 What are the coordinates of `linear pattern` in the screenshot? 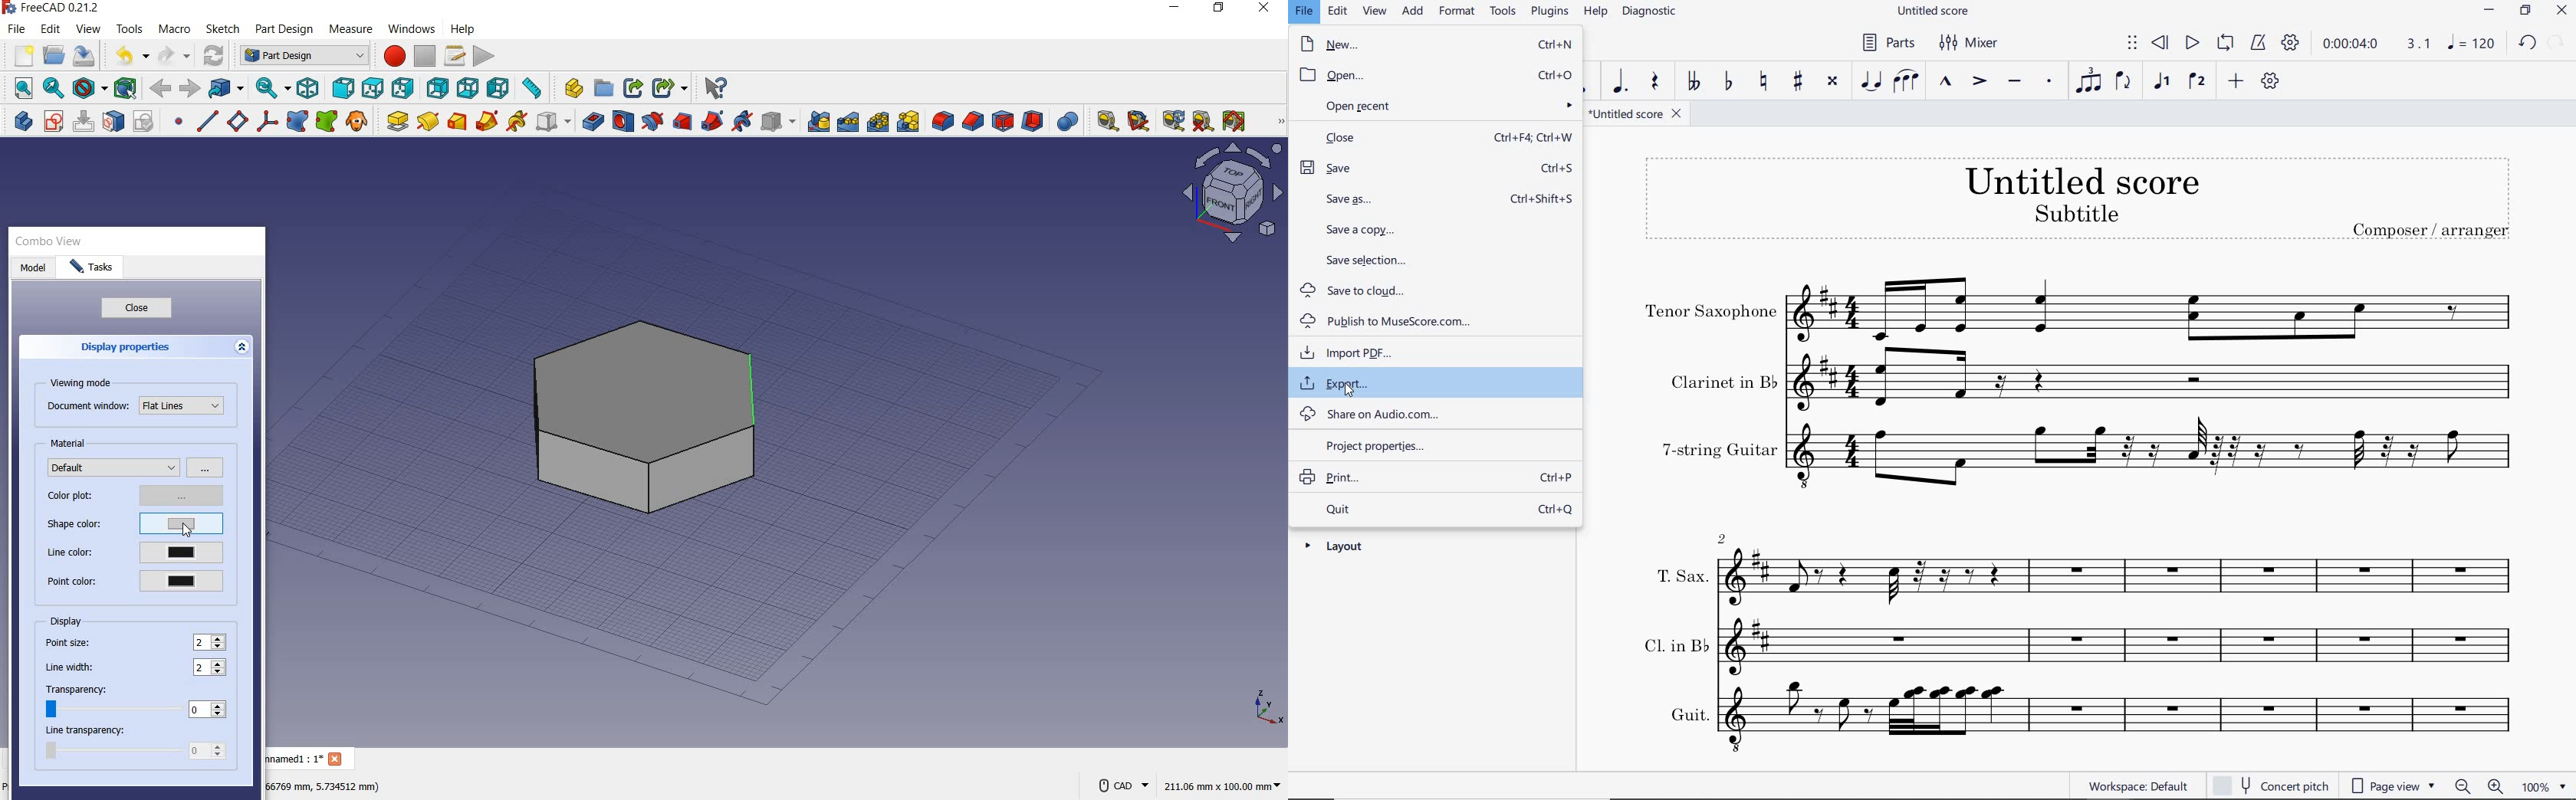 It's located at (848, 123).